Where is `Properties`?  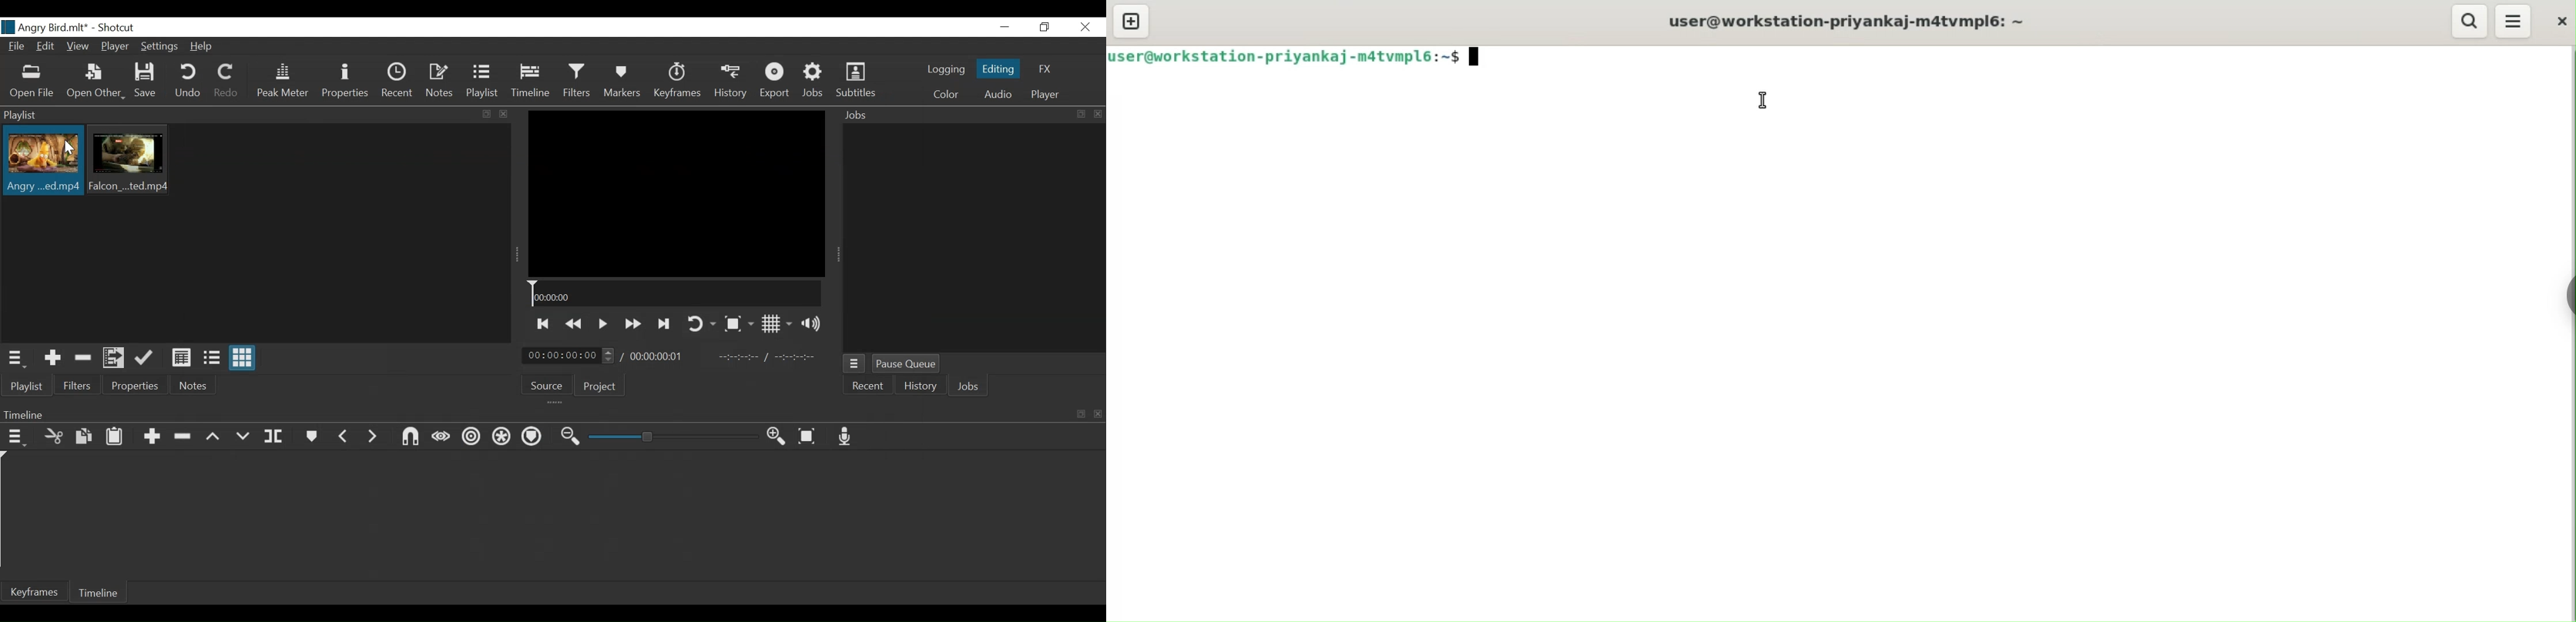 Properties is located at coordinates (345, 82).